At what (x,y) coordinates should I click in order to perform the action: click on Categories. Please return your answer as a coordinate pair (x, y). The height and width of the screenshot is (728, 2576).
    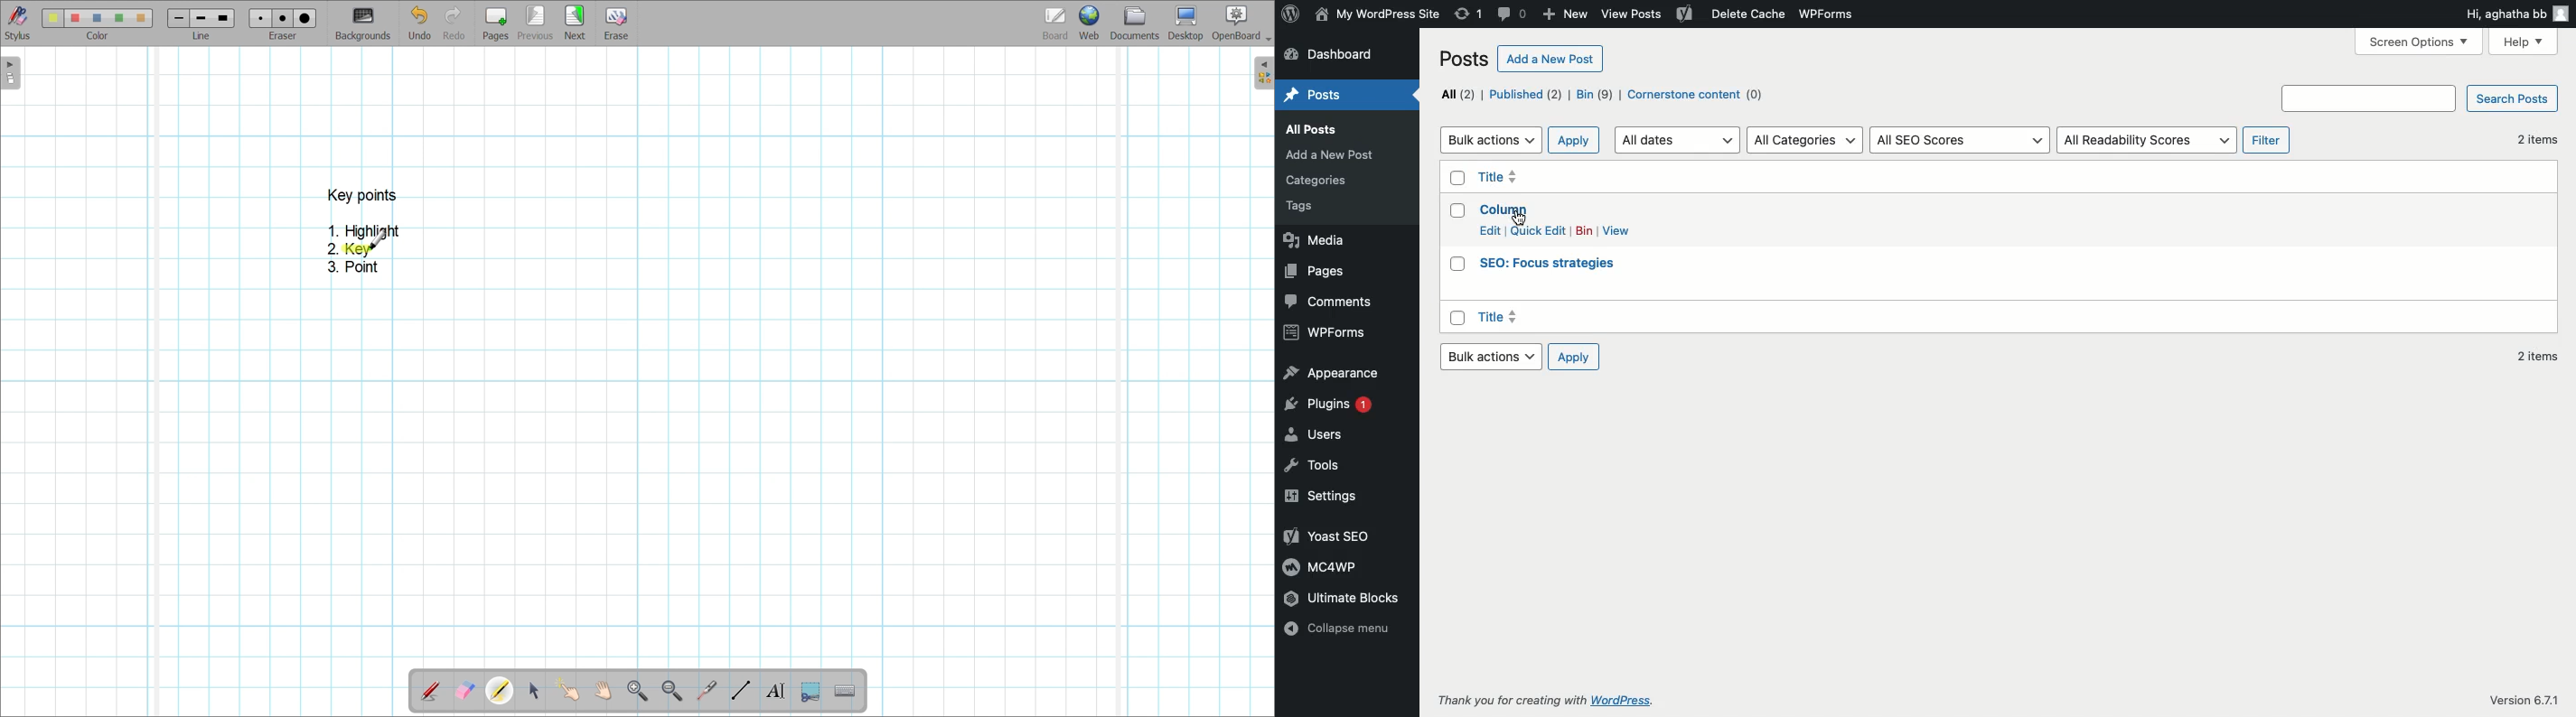
    Looking at the image, I should click on (1340, 182).